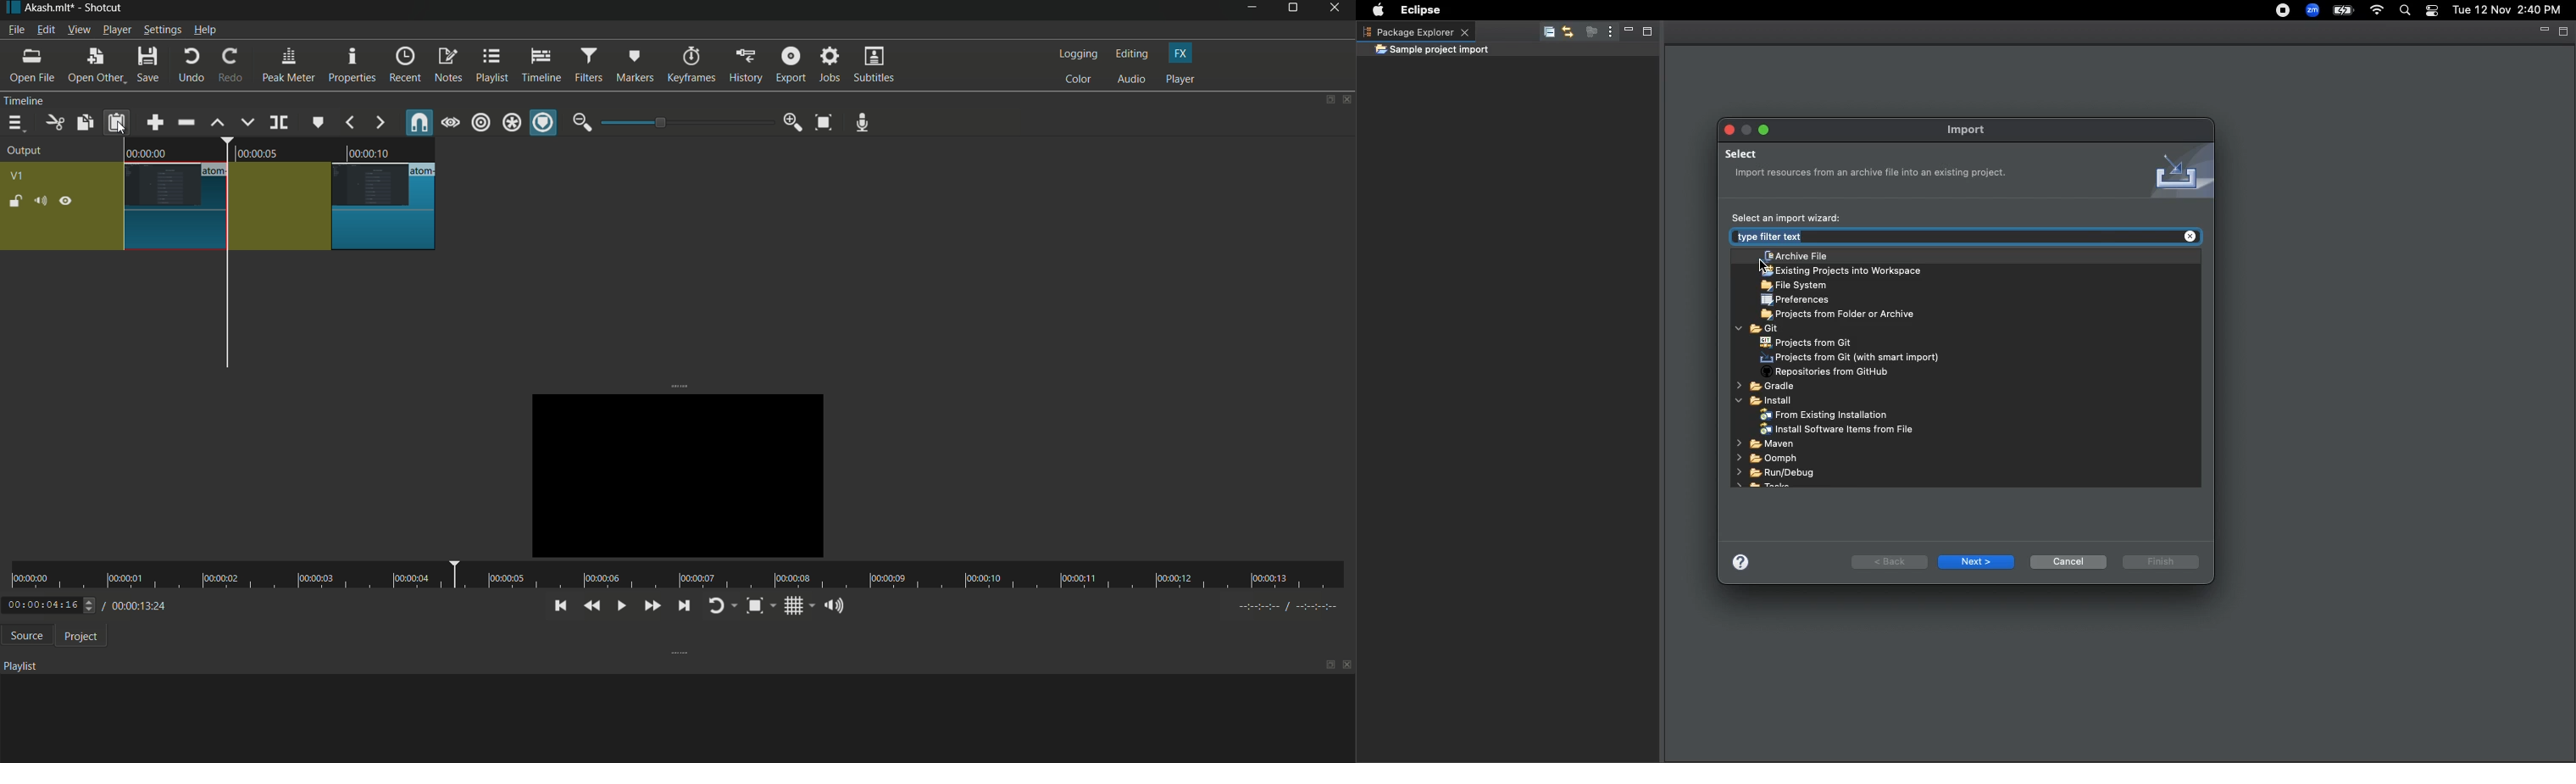 This screenshot has height=784, width=2576. I want to click on keyframes, so click(690, 65).